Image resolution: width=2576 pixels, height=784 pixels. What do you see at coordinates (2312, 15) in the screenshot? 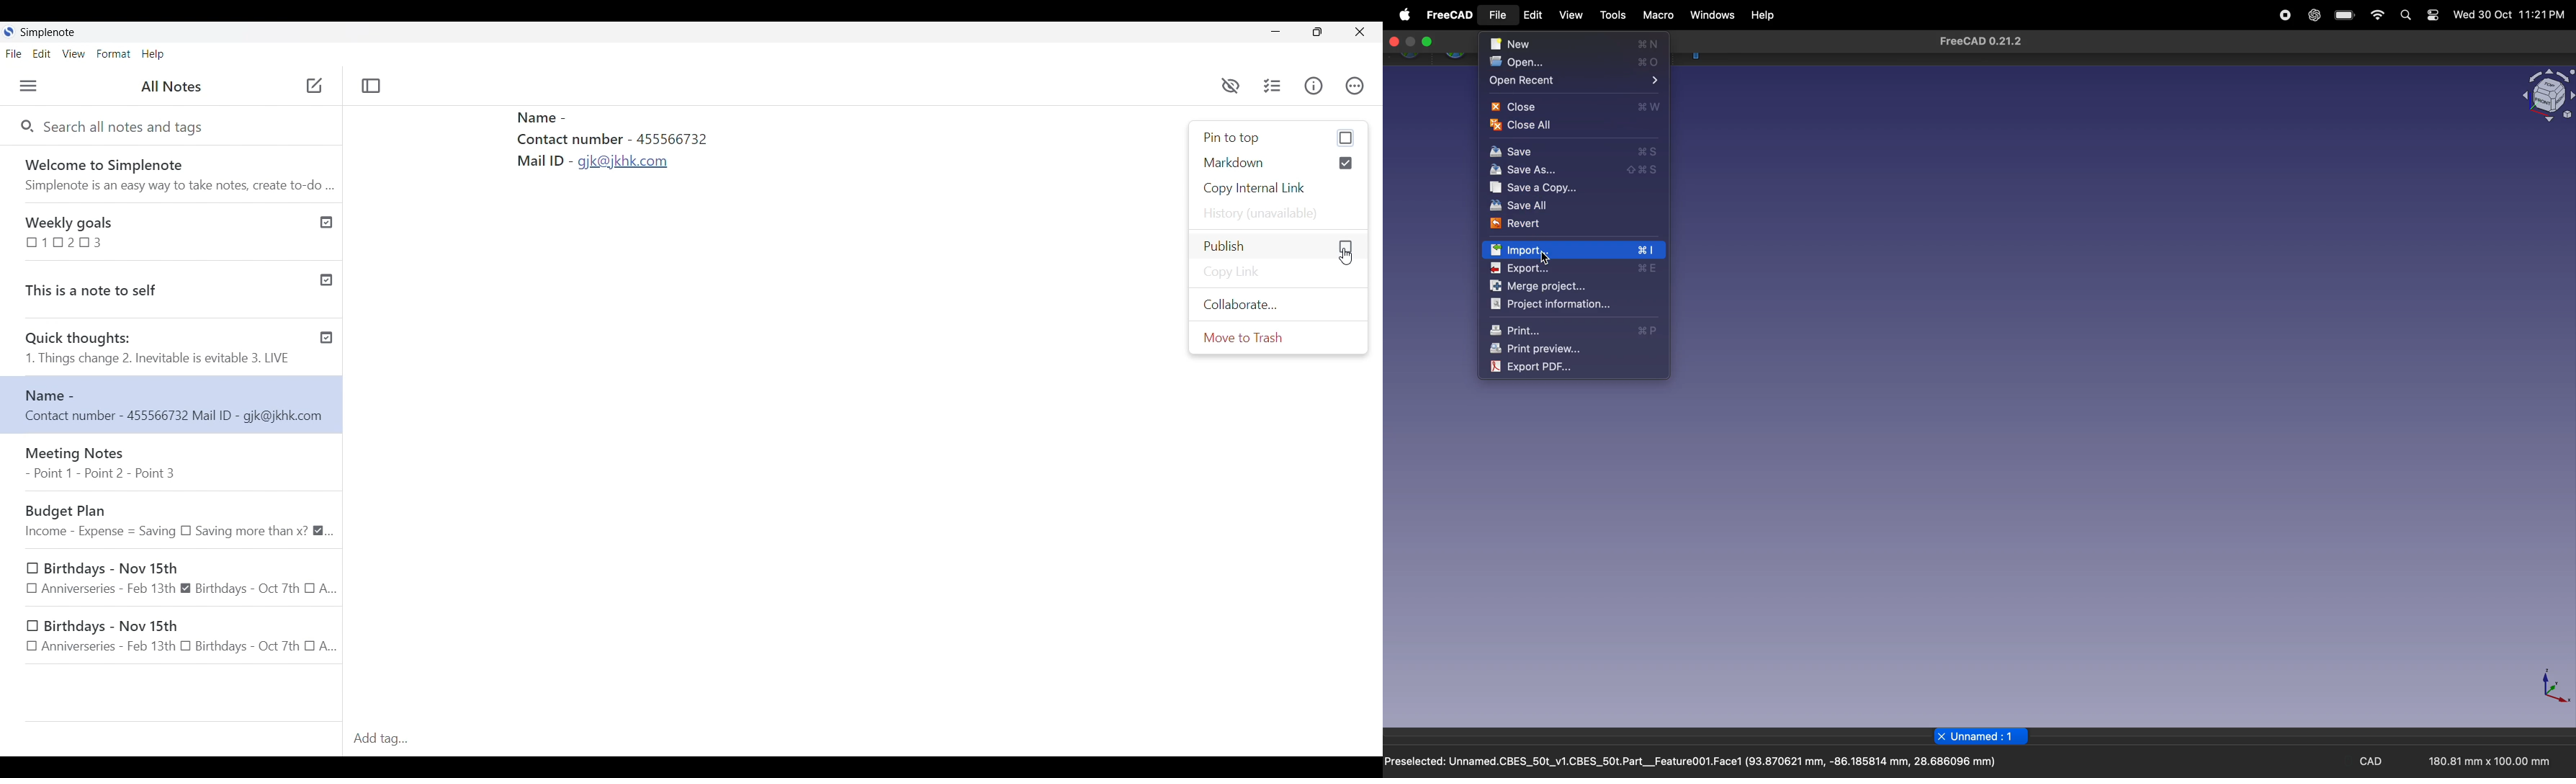
I see `chatgpt` at bounding box center [2312, 15].